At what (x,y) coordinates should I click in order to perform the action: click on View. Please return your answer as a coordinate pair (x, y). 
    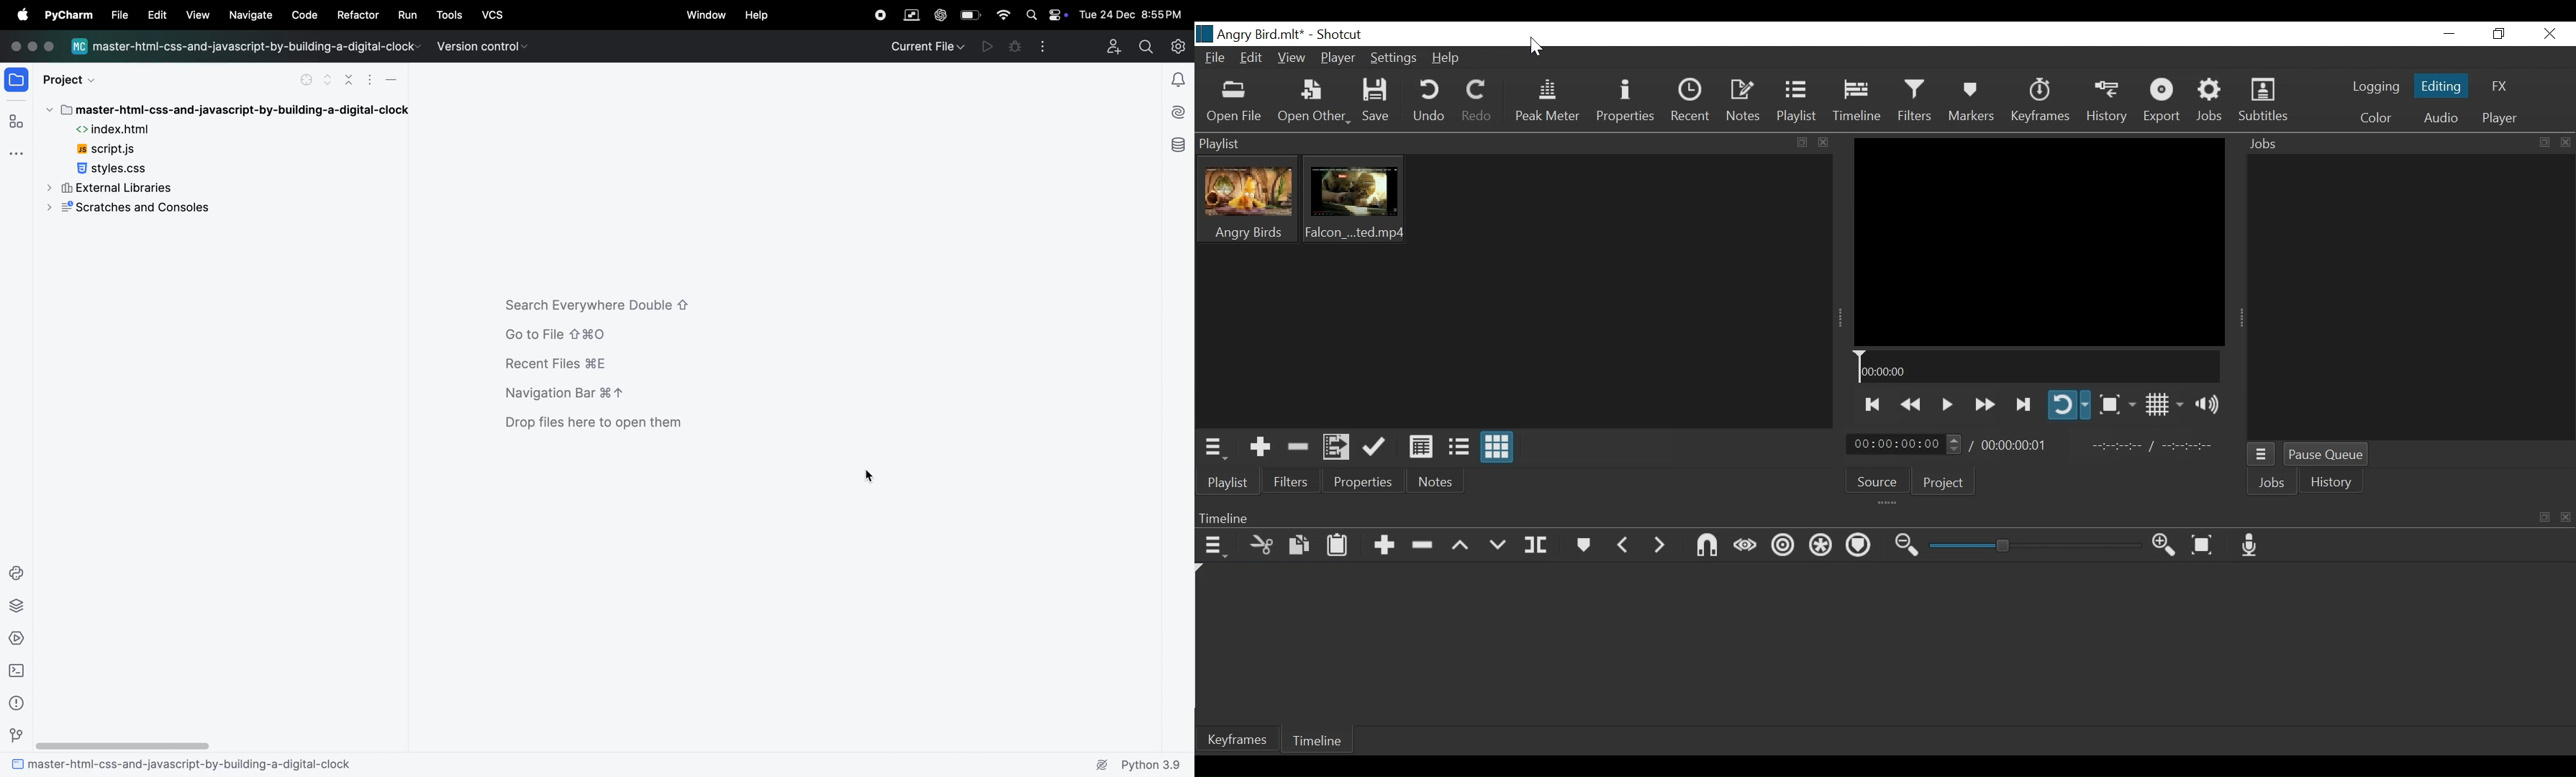
    Looking at the image, I should click on (1292, 58).